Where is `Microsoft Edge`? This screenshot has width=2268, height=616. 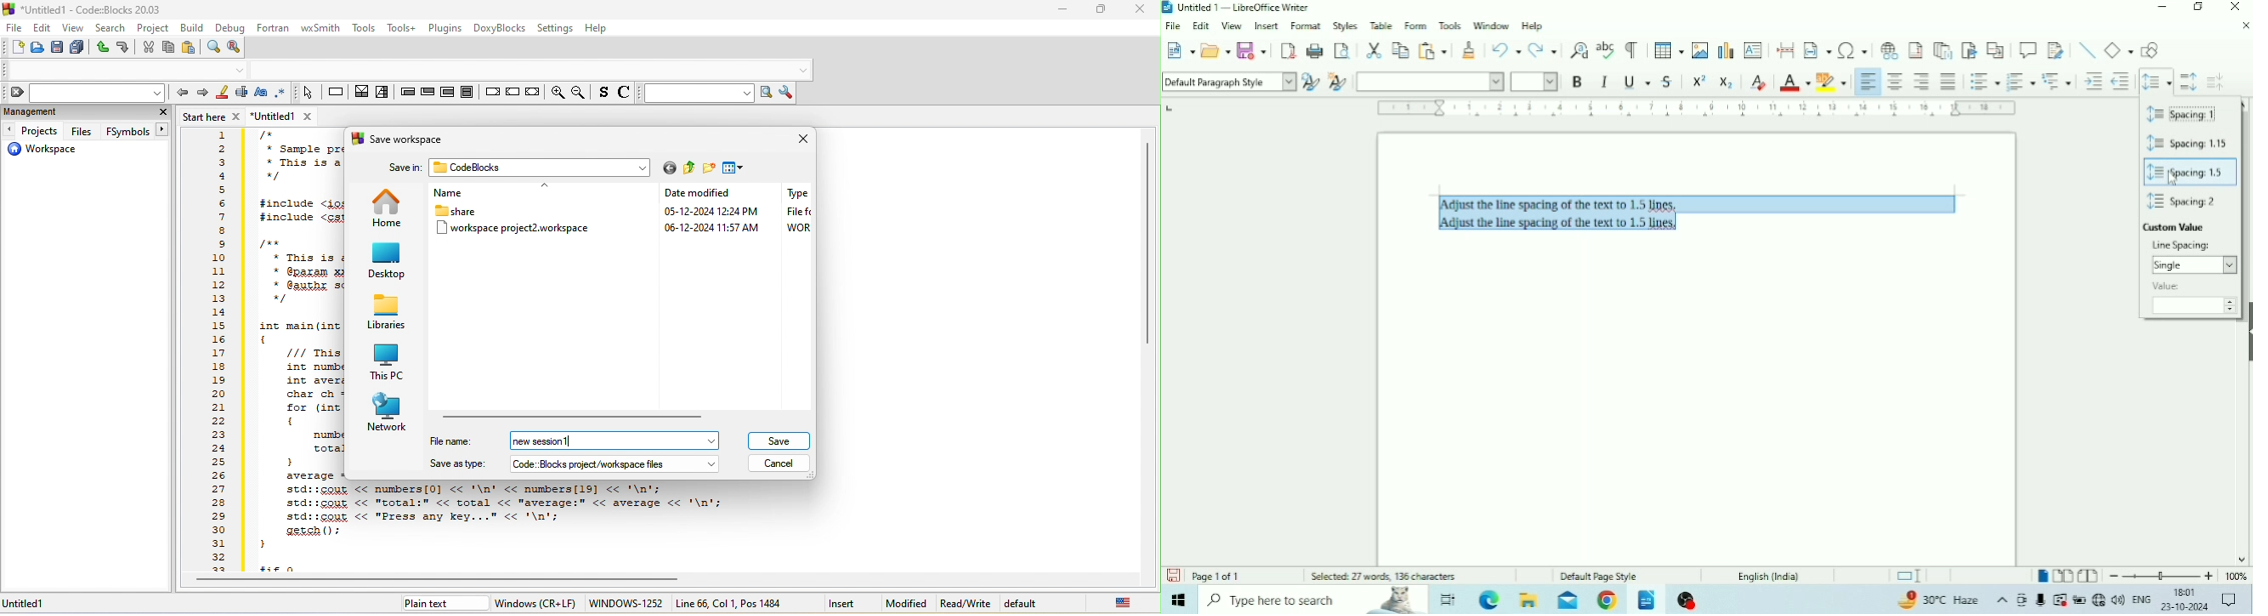 Microsoft Edge is located at coordinates (1489, 600).